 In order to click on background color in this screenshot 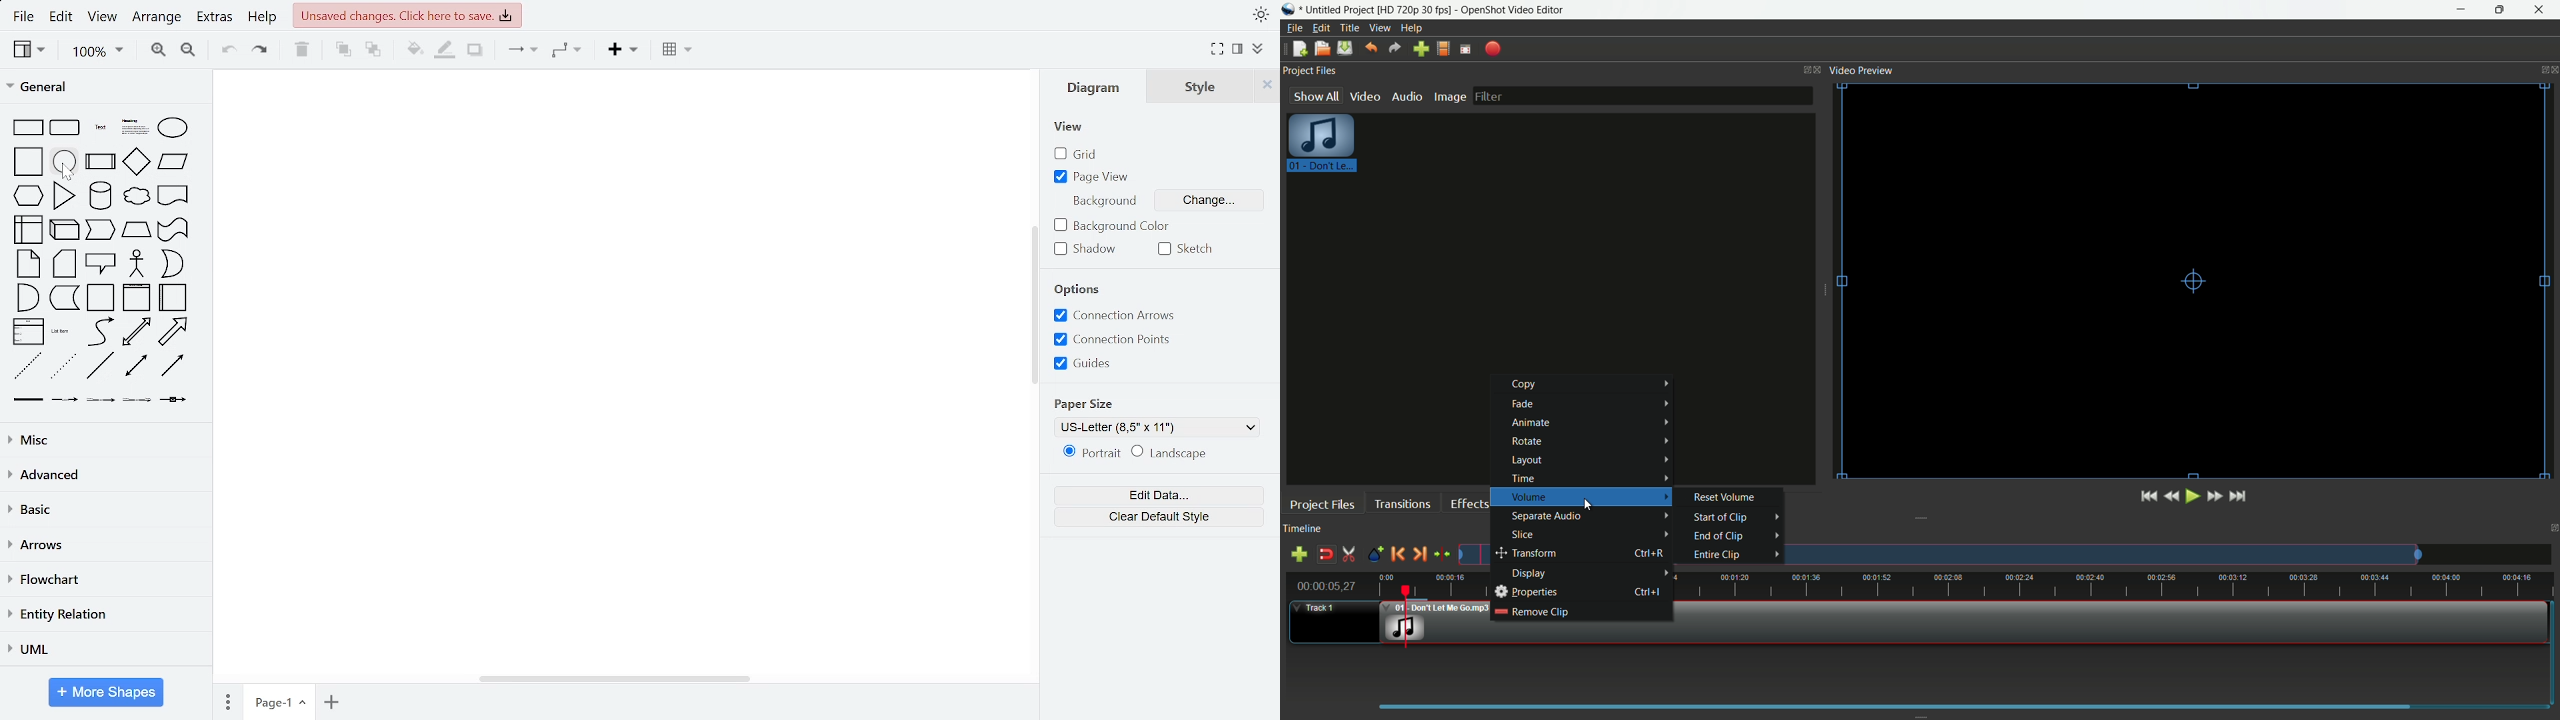, I will do `click(1112, 225)`.